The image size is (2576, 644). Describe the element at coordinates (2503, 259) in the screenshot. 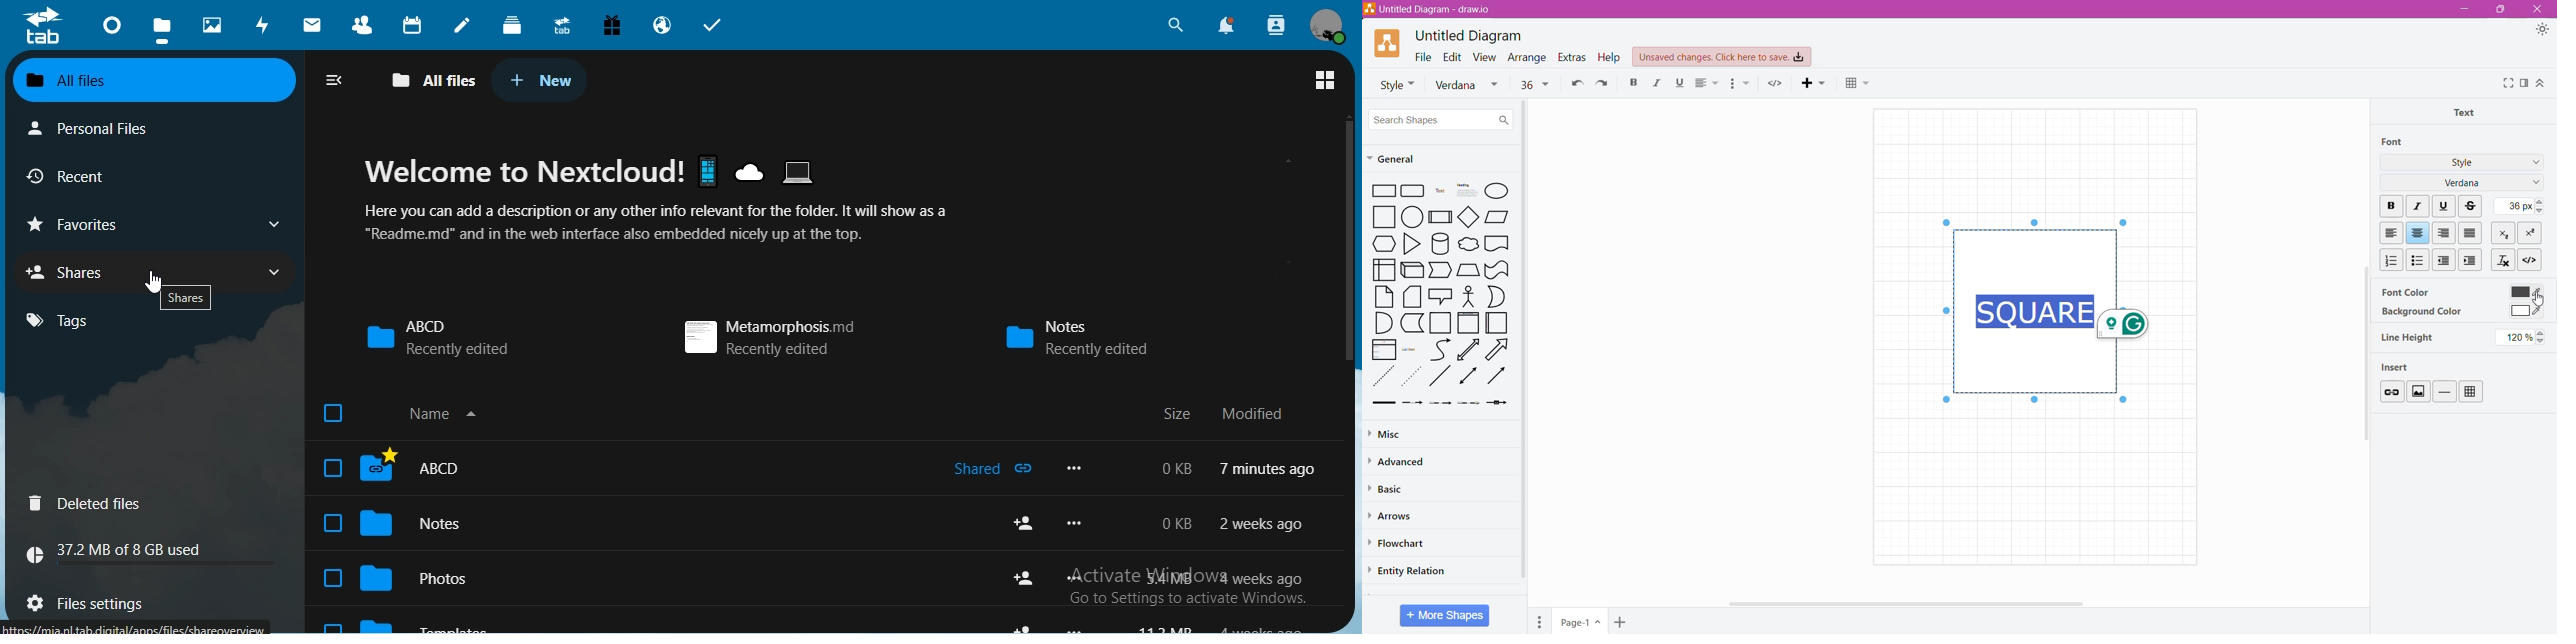

I see `Clear Formatting` at that location.